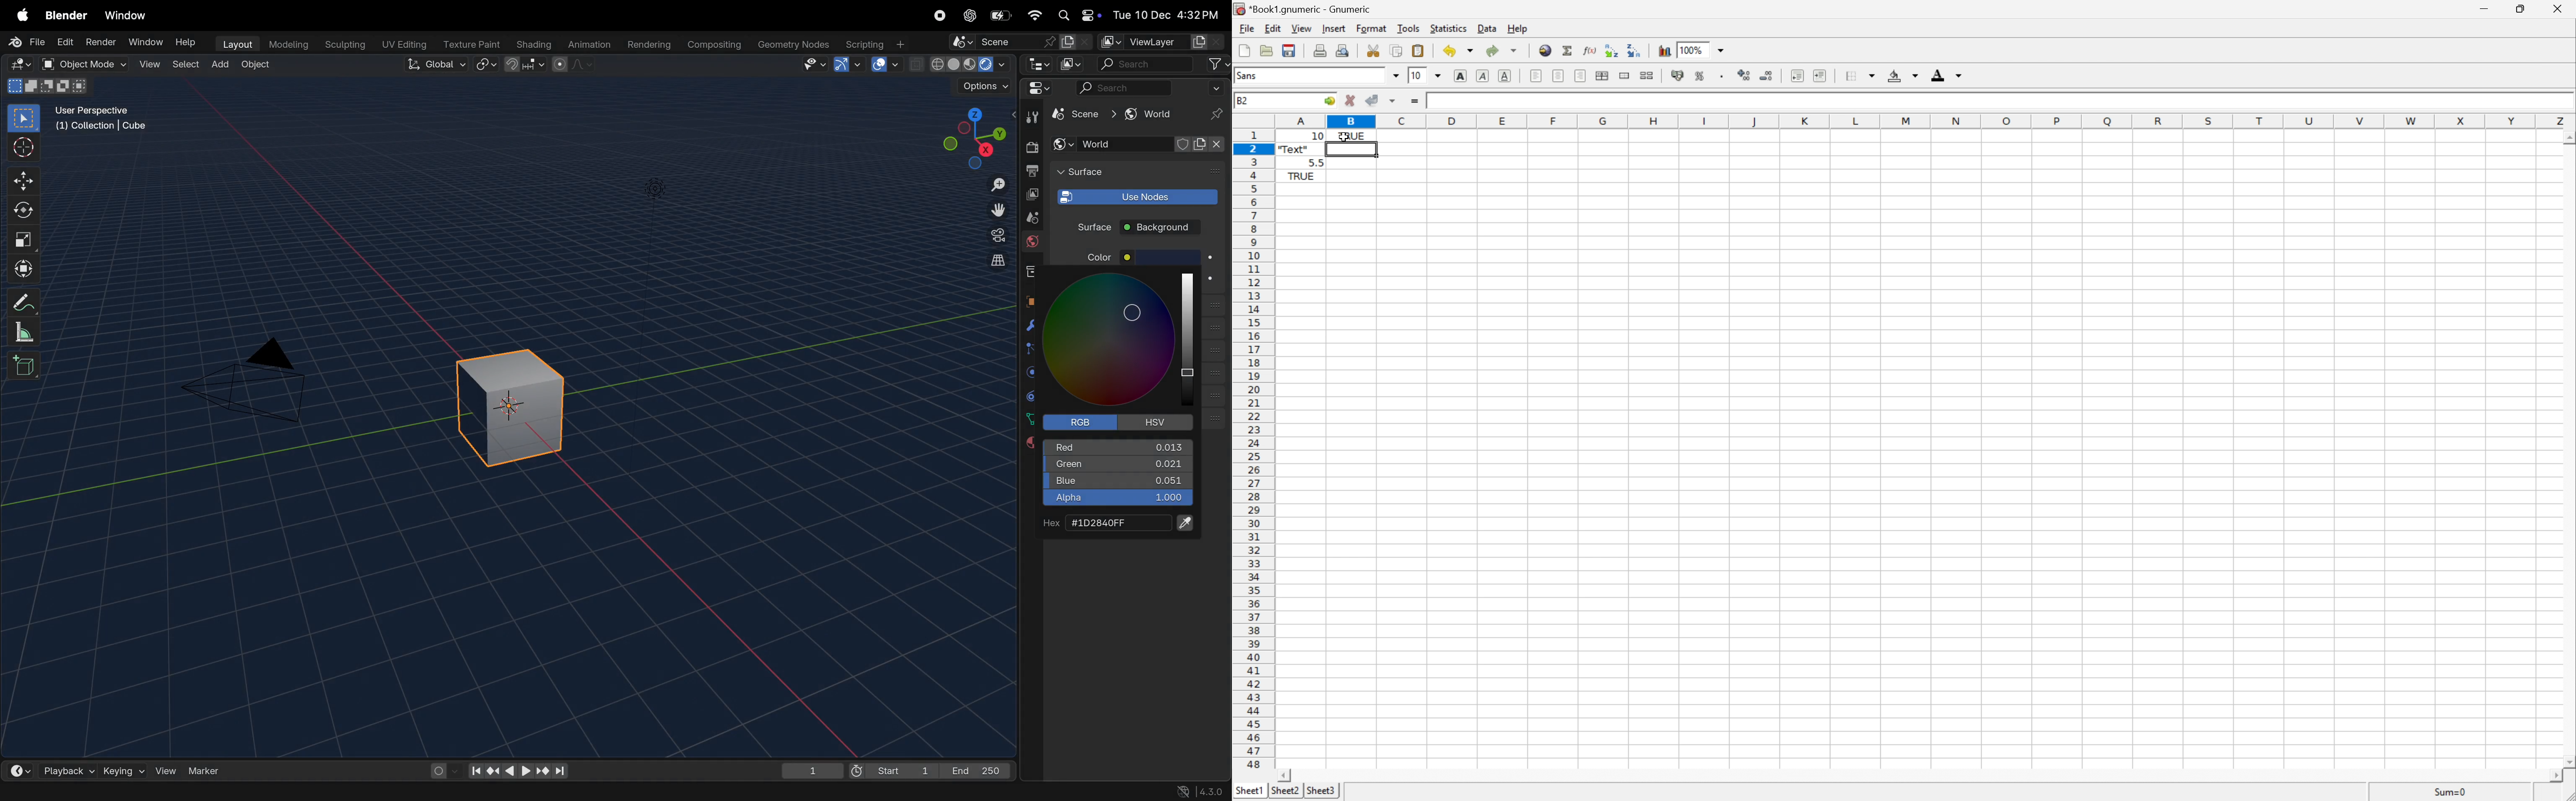 This screenshot has height=812, width=2576. Describe the element at coordinates (1590, 50) in the screenshot. I see `Edit function in current cell` at that location.